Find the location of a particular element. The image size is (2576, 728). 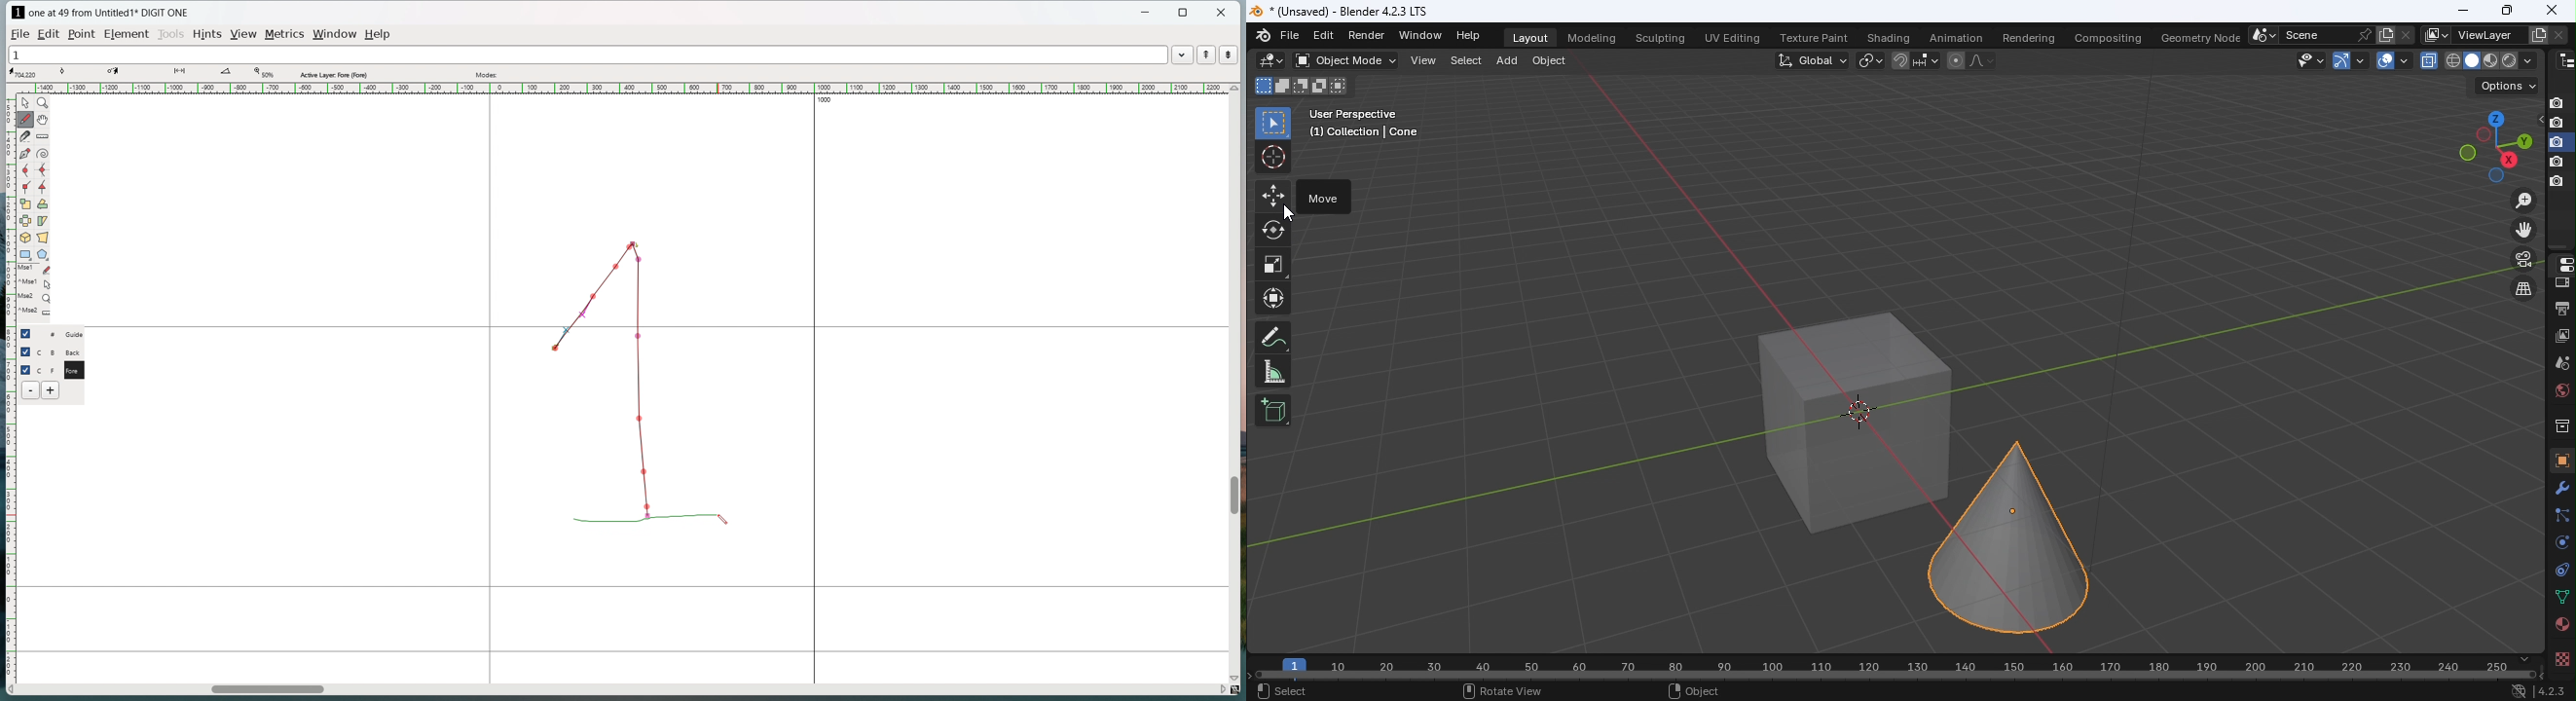

Scene is located at coordinates (2561, 362).